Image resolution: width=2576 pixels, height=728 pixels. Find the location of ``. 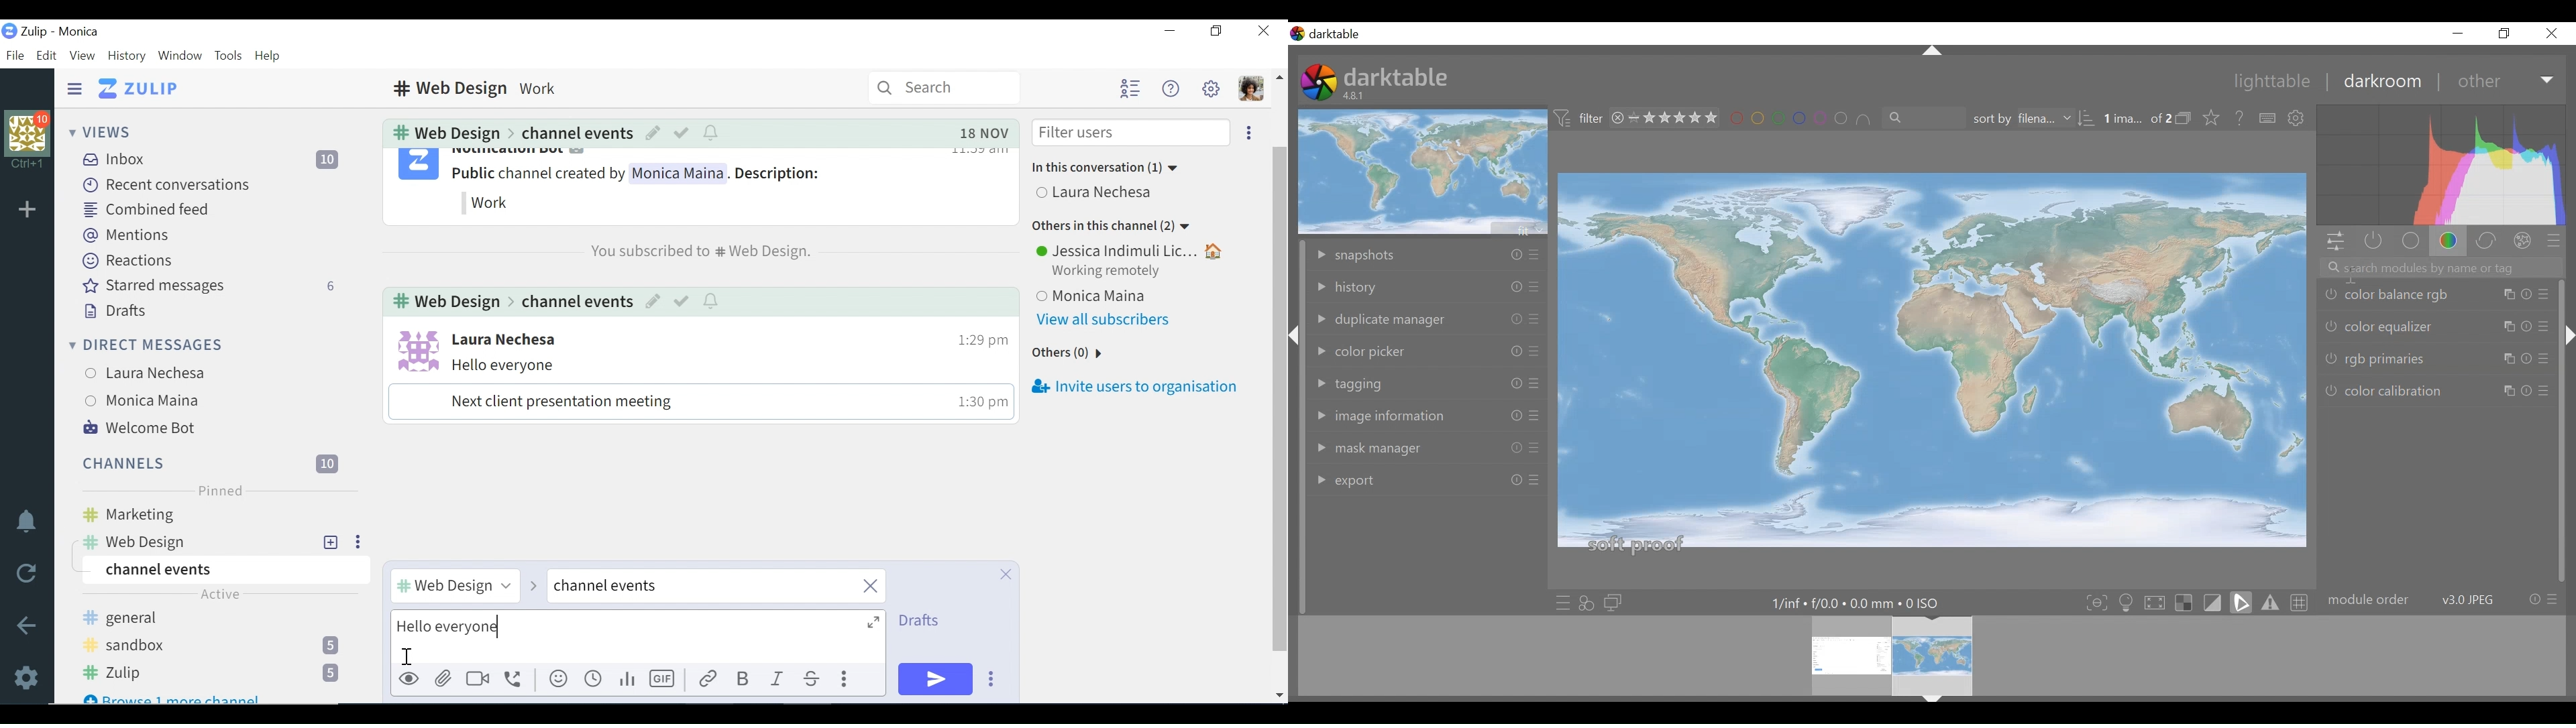

 is located at coordinates (1513, 255).